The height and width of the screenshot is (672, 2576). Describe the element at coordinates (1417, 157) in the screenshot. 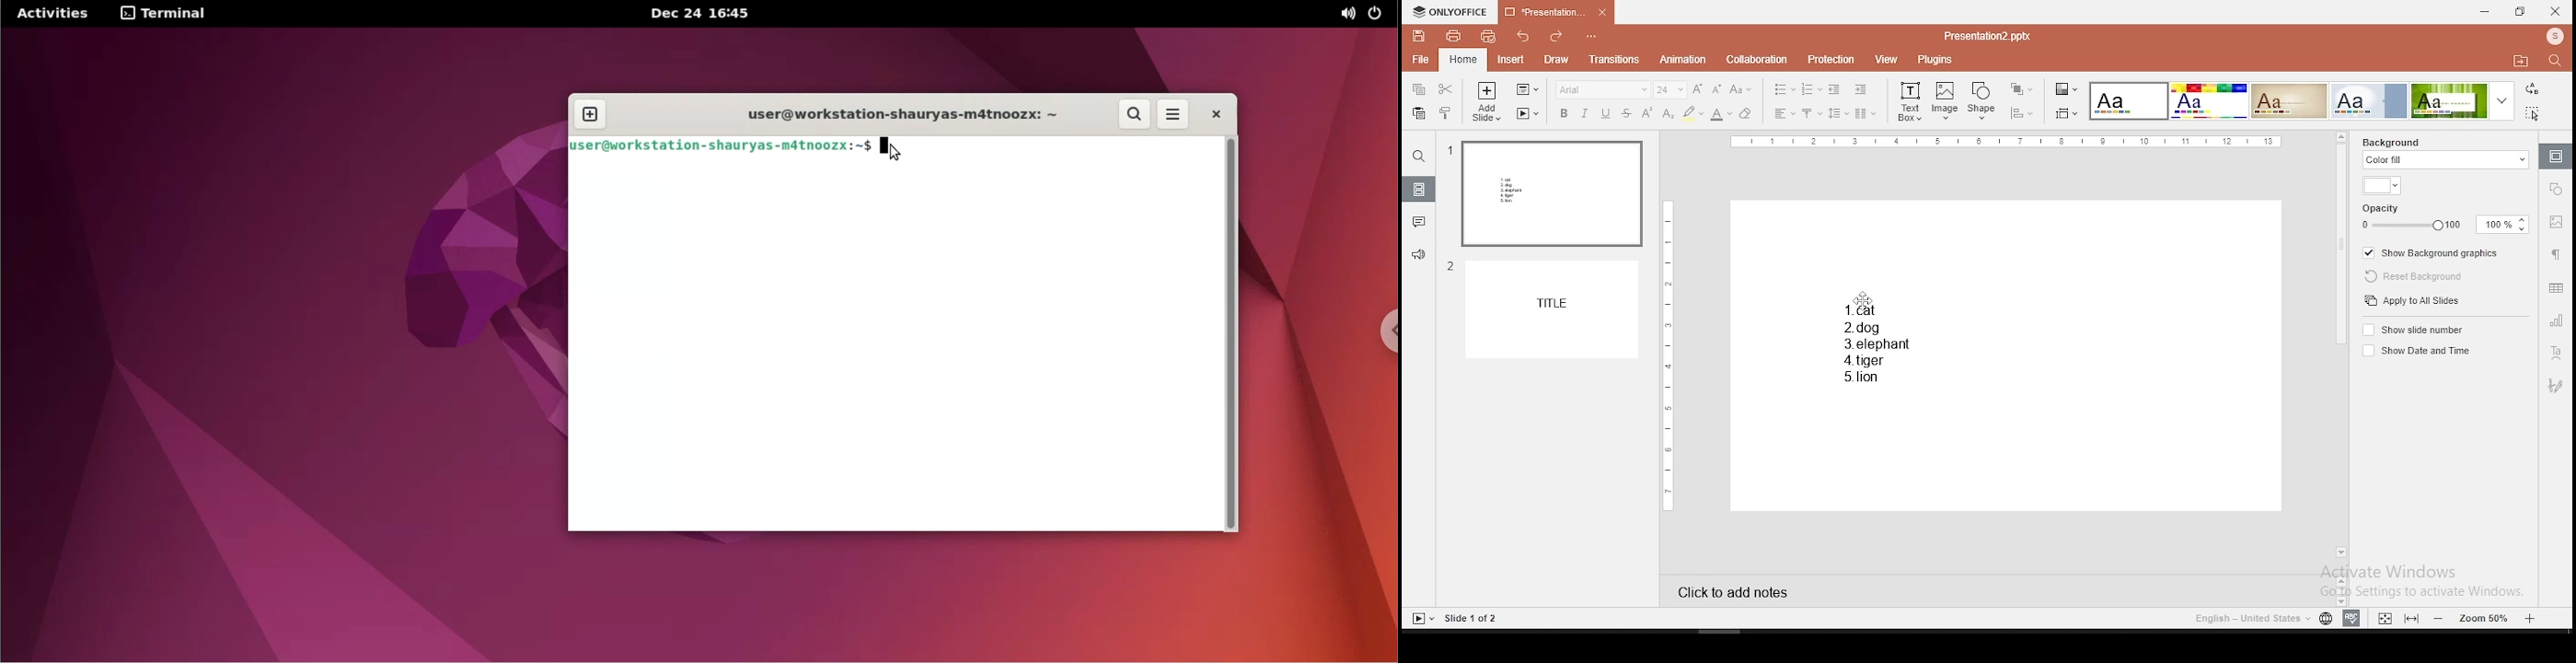

I see `find` at that location.